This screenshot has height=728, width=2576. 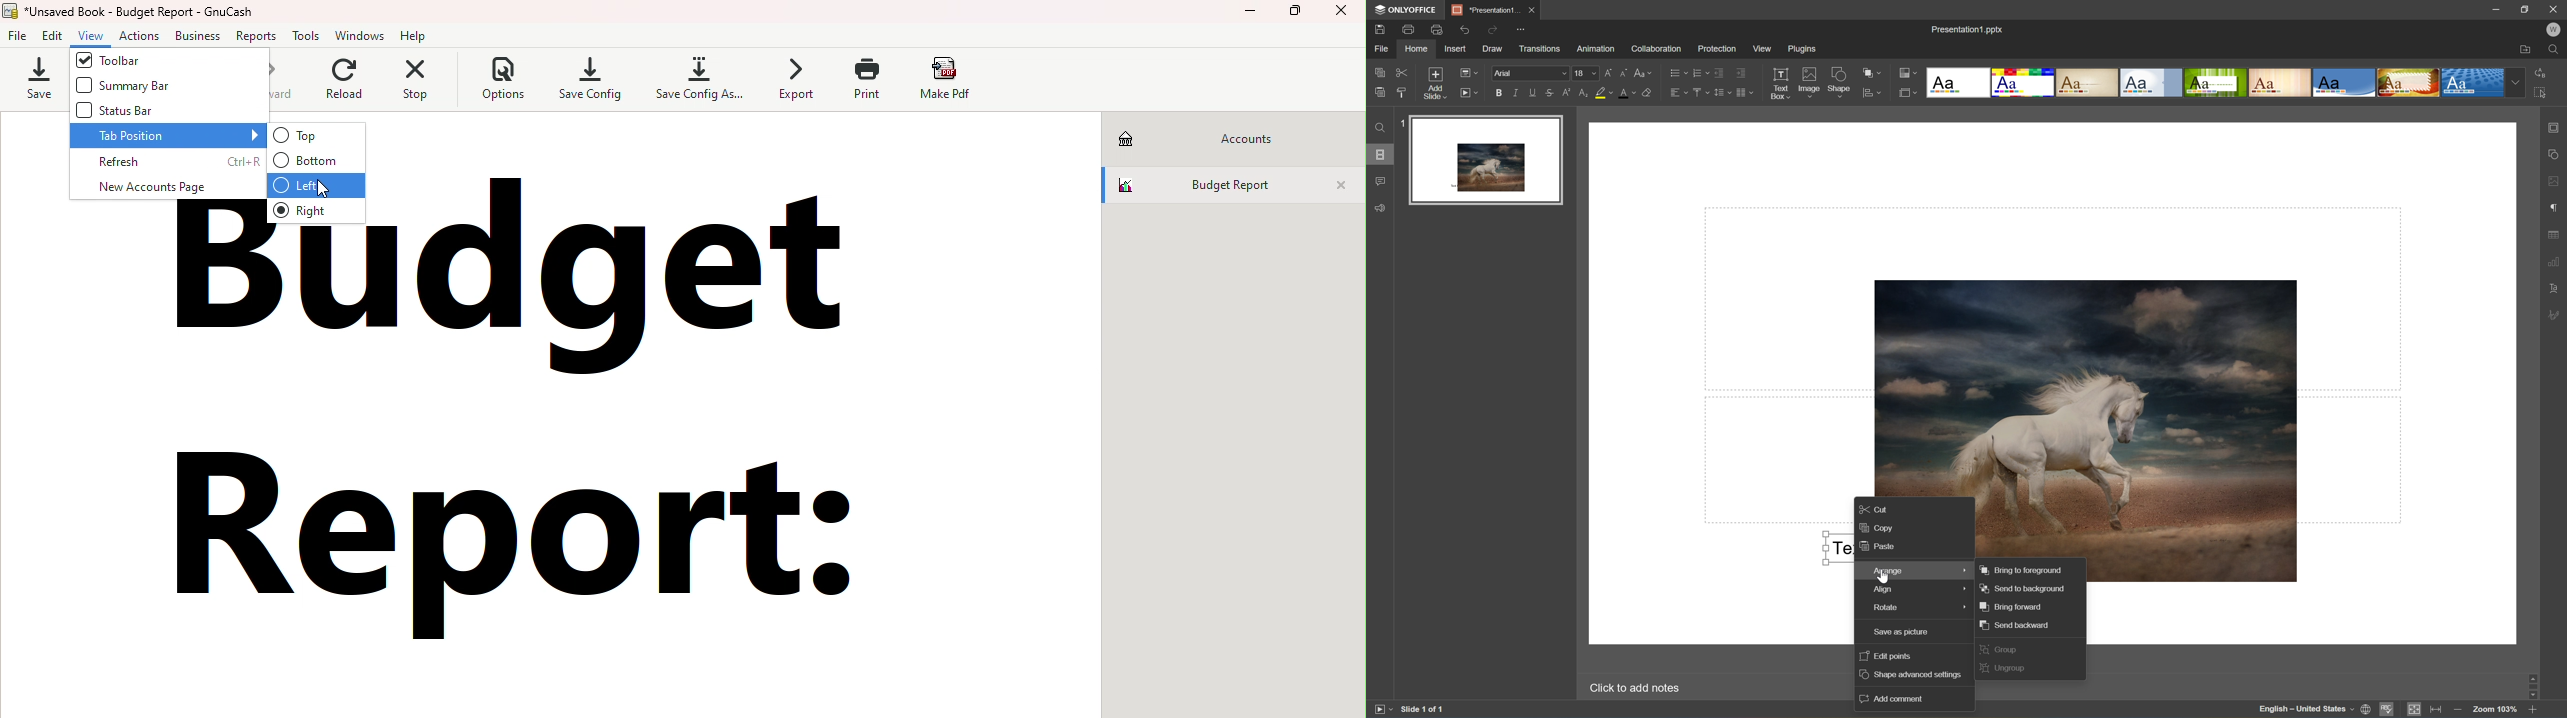 What do you see at coordinates (1597, 49) in the screenshot?
I see `Animation` at bounding box center [1597, 49].